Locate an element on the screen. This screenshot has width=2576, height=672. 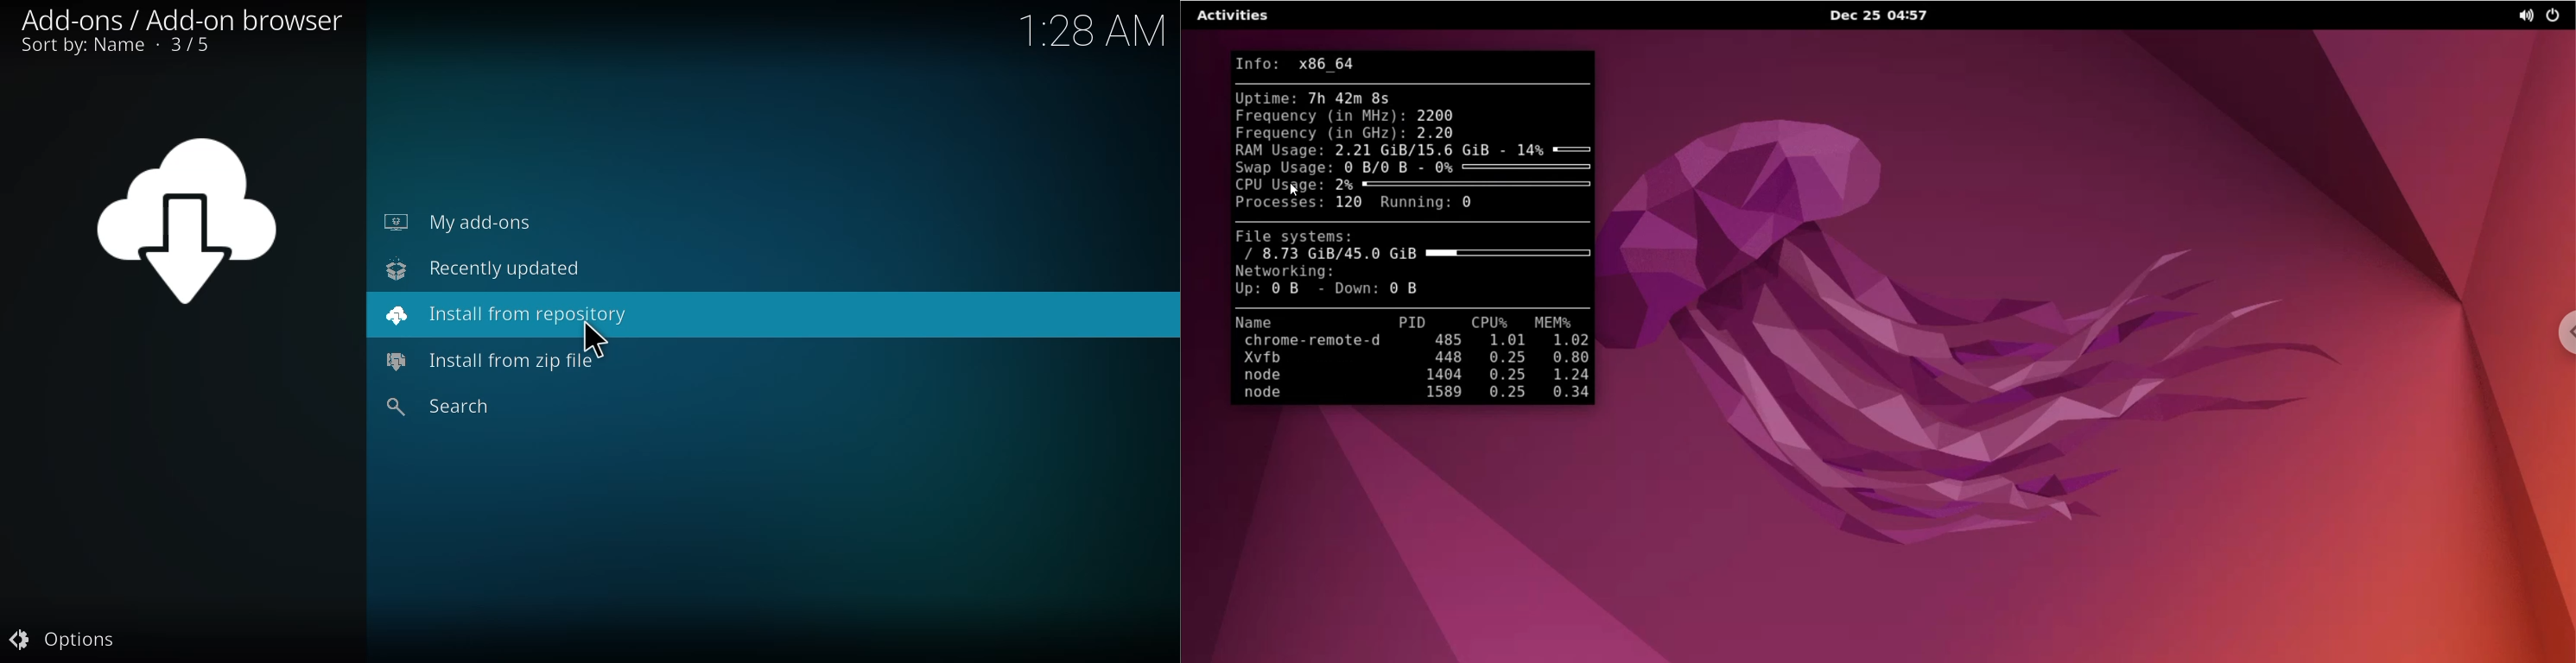
recently updated is located at coordinates (484, 267).